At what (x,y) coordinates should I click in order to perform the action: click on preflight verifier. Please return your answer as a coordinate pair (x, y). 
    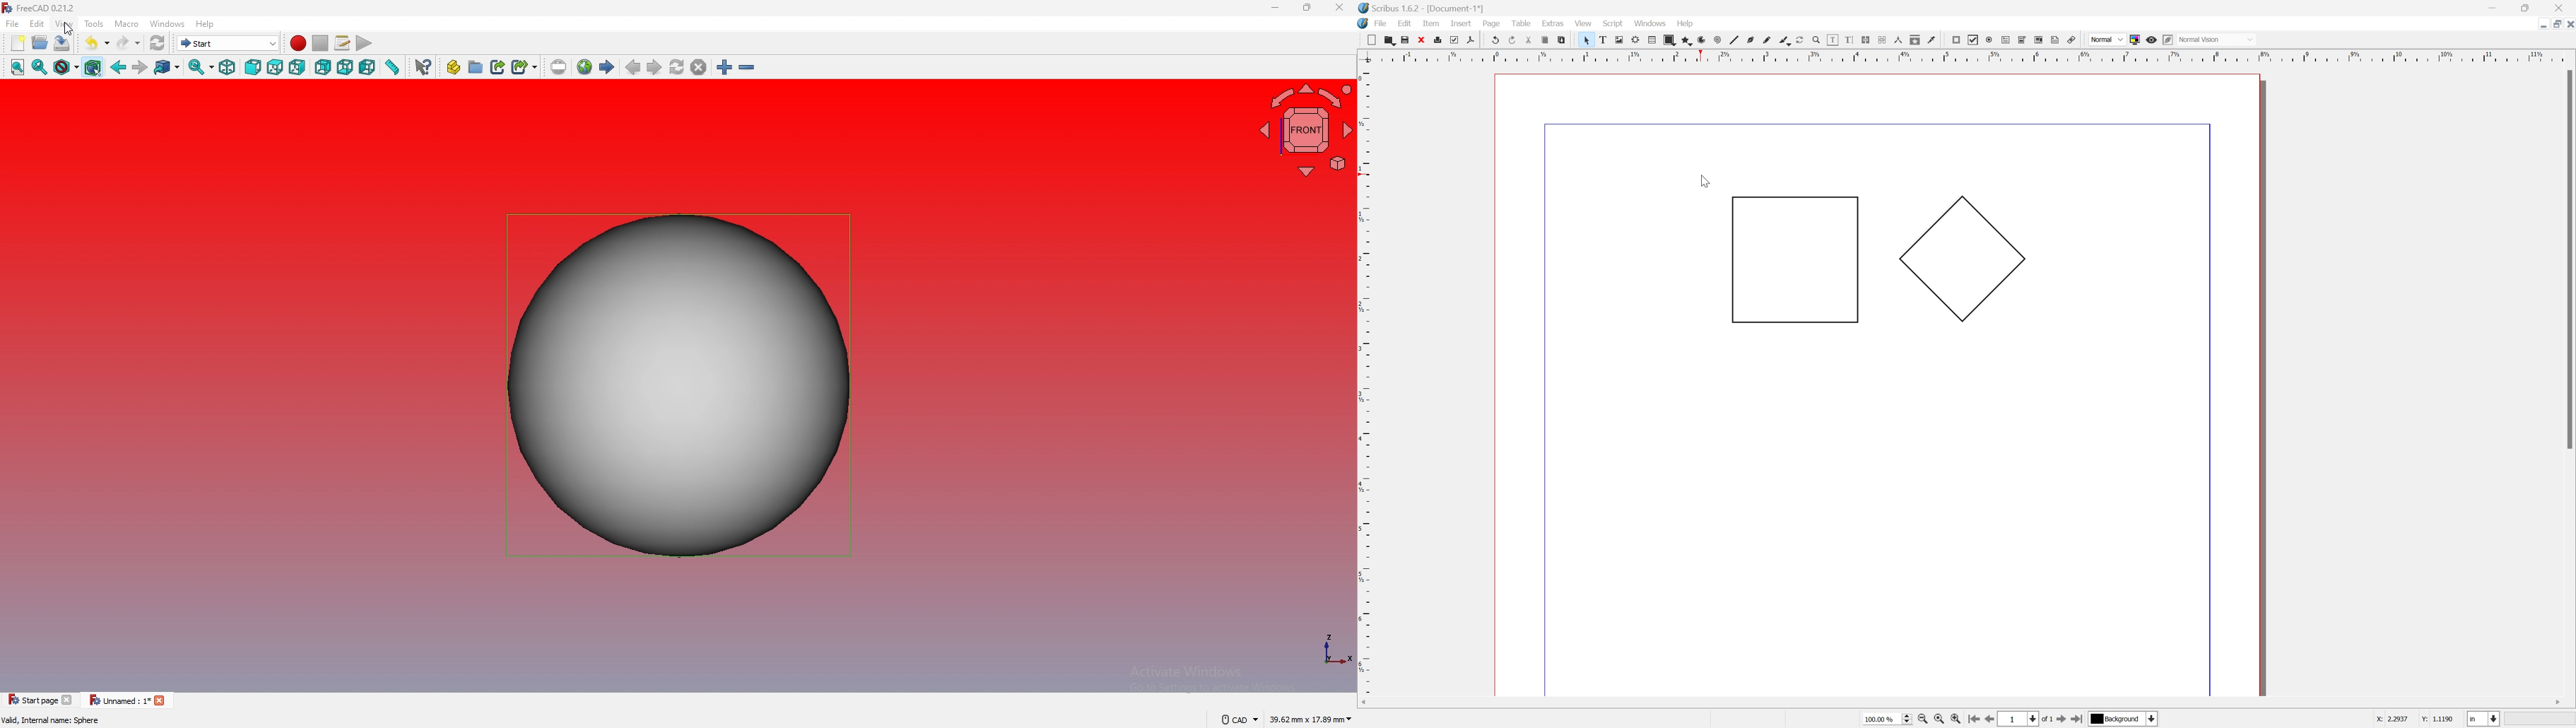
    Looking at the image, I should click on (1452, 37).